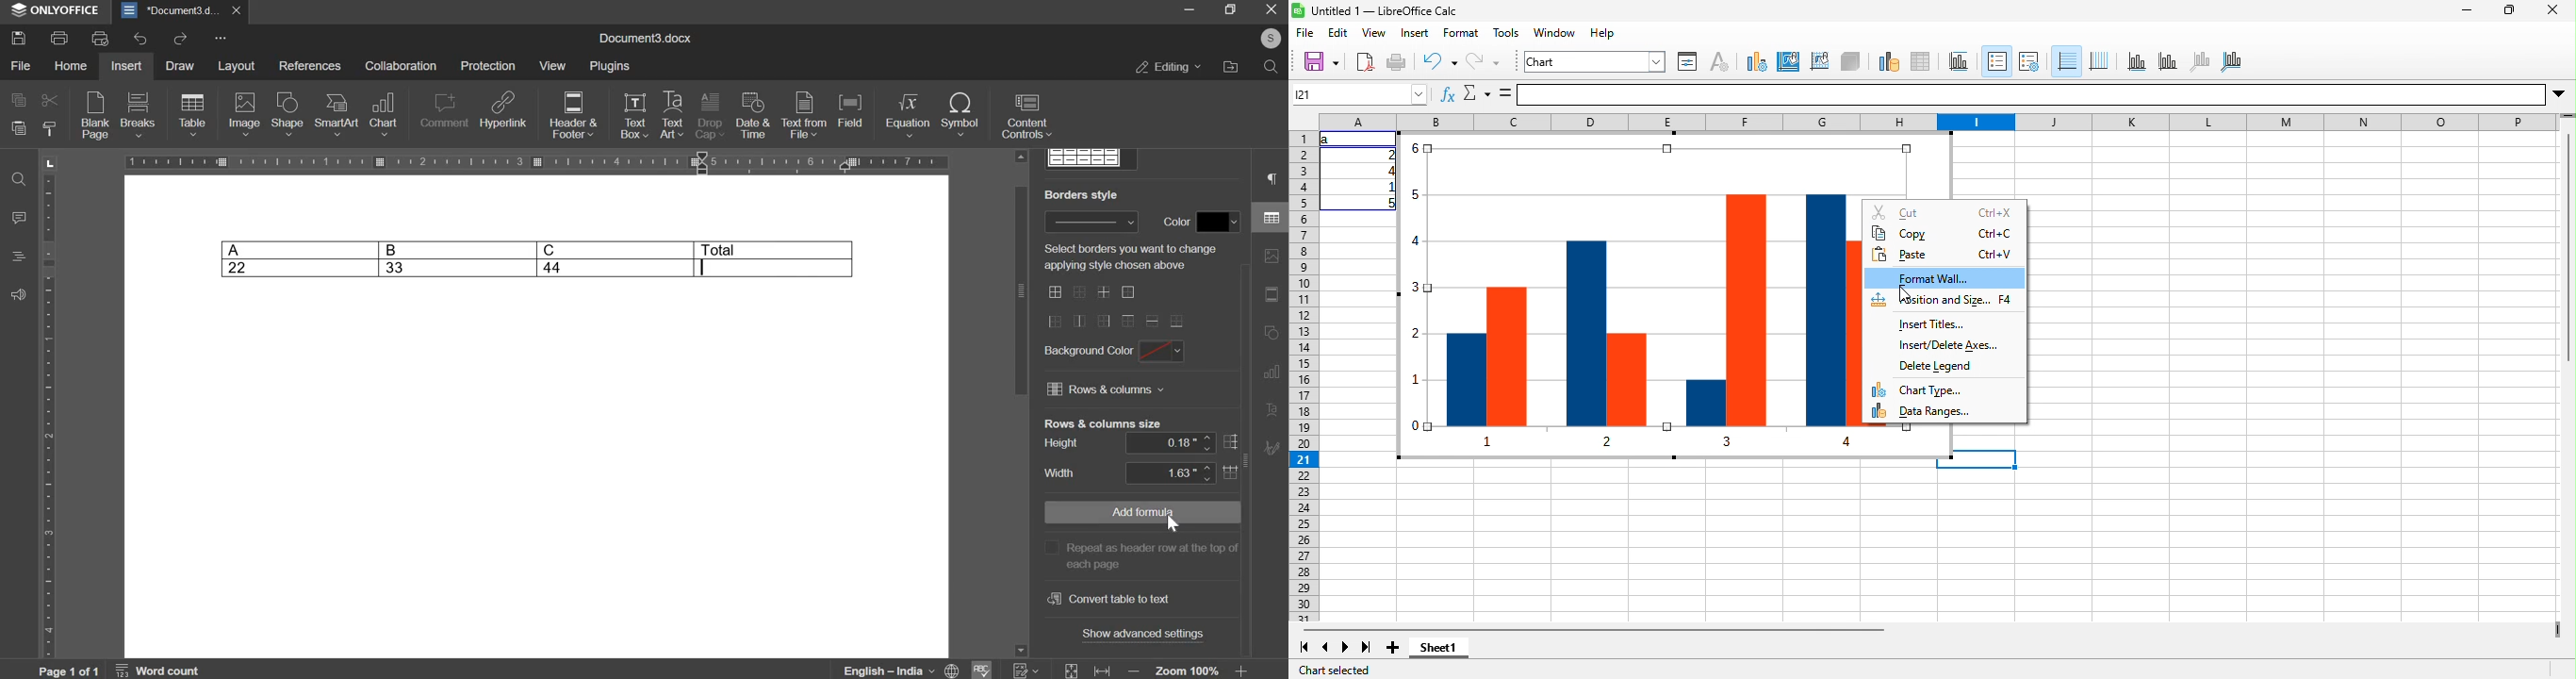  Describe the element at coordinates (803, 115) in the screenshot. I see `text from file` at that location.